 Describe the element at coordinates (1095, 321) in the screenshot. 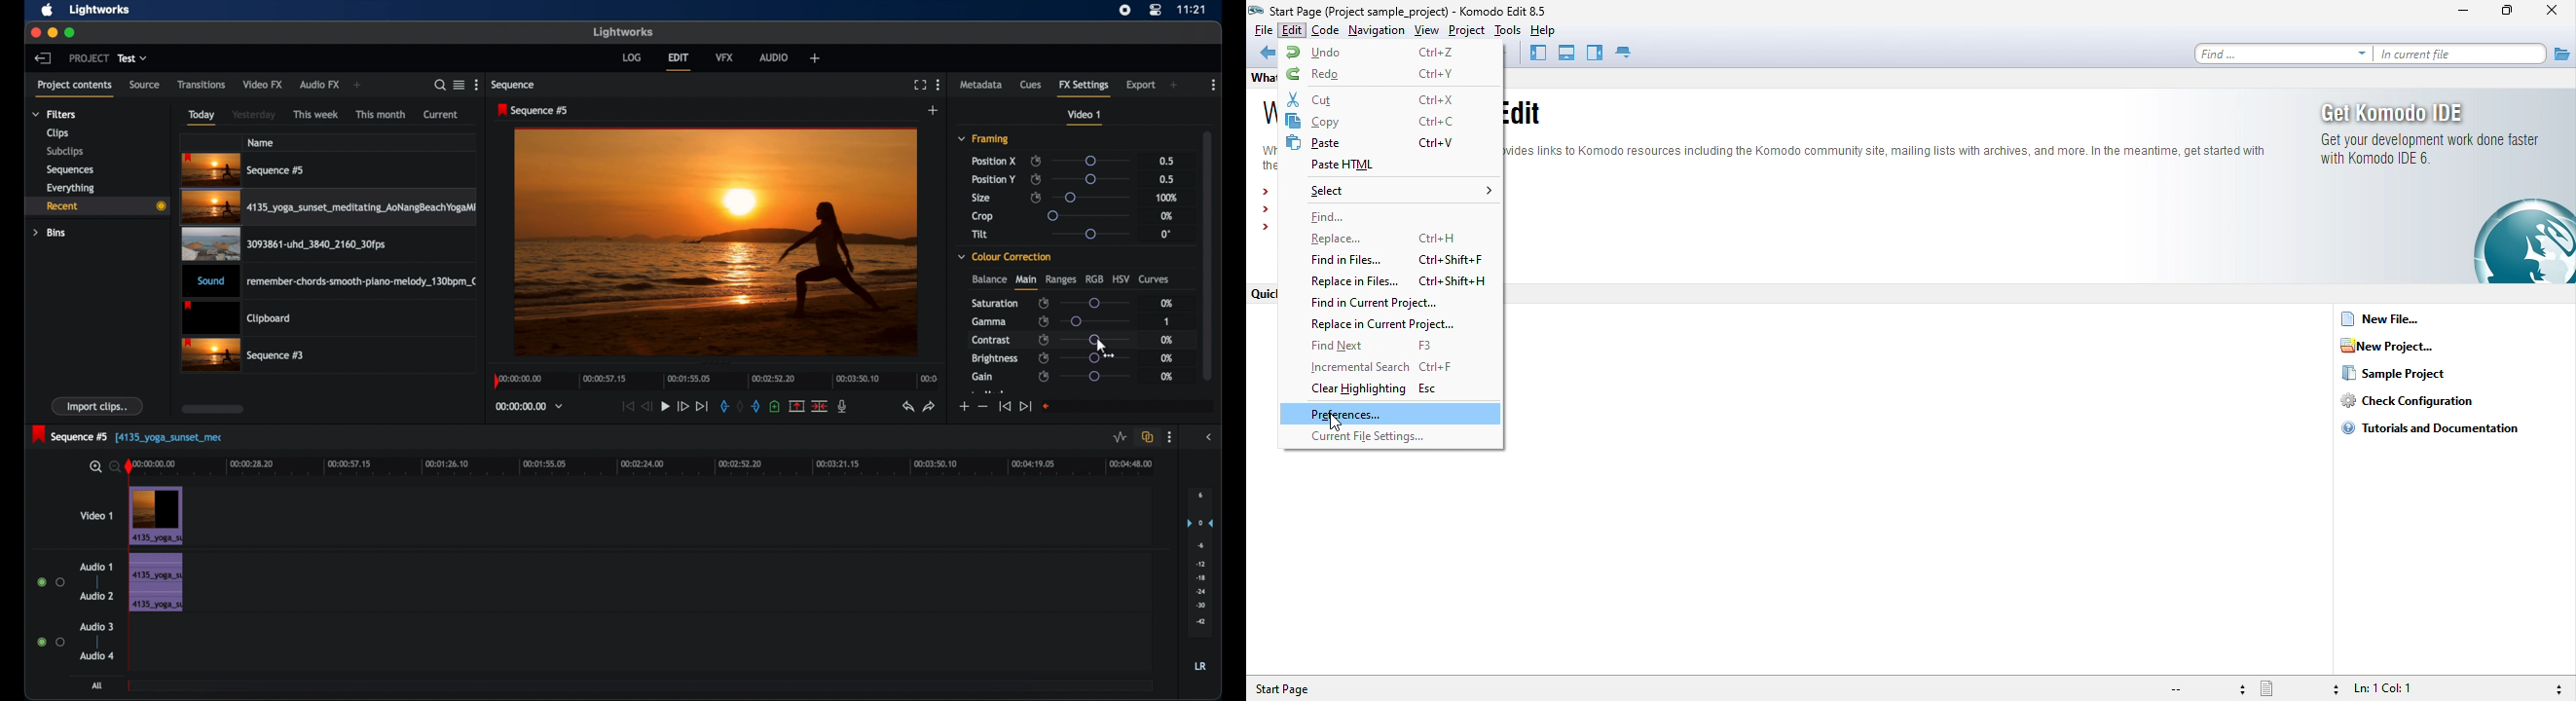

I see `slider` at that location.